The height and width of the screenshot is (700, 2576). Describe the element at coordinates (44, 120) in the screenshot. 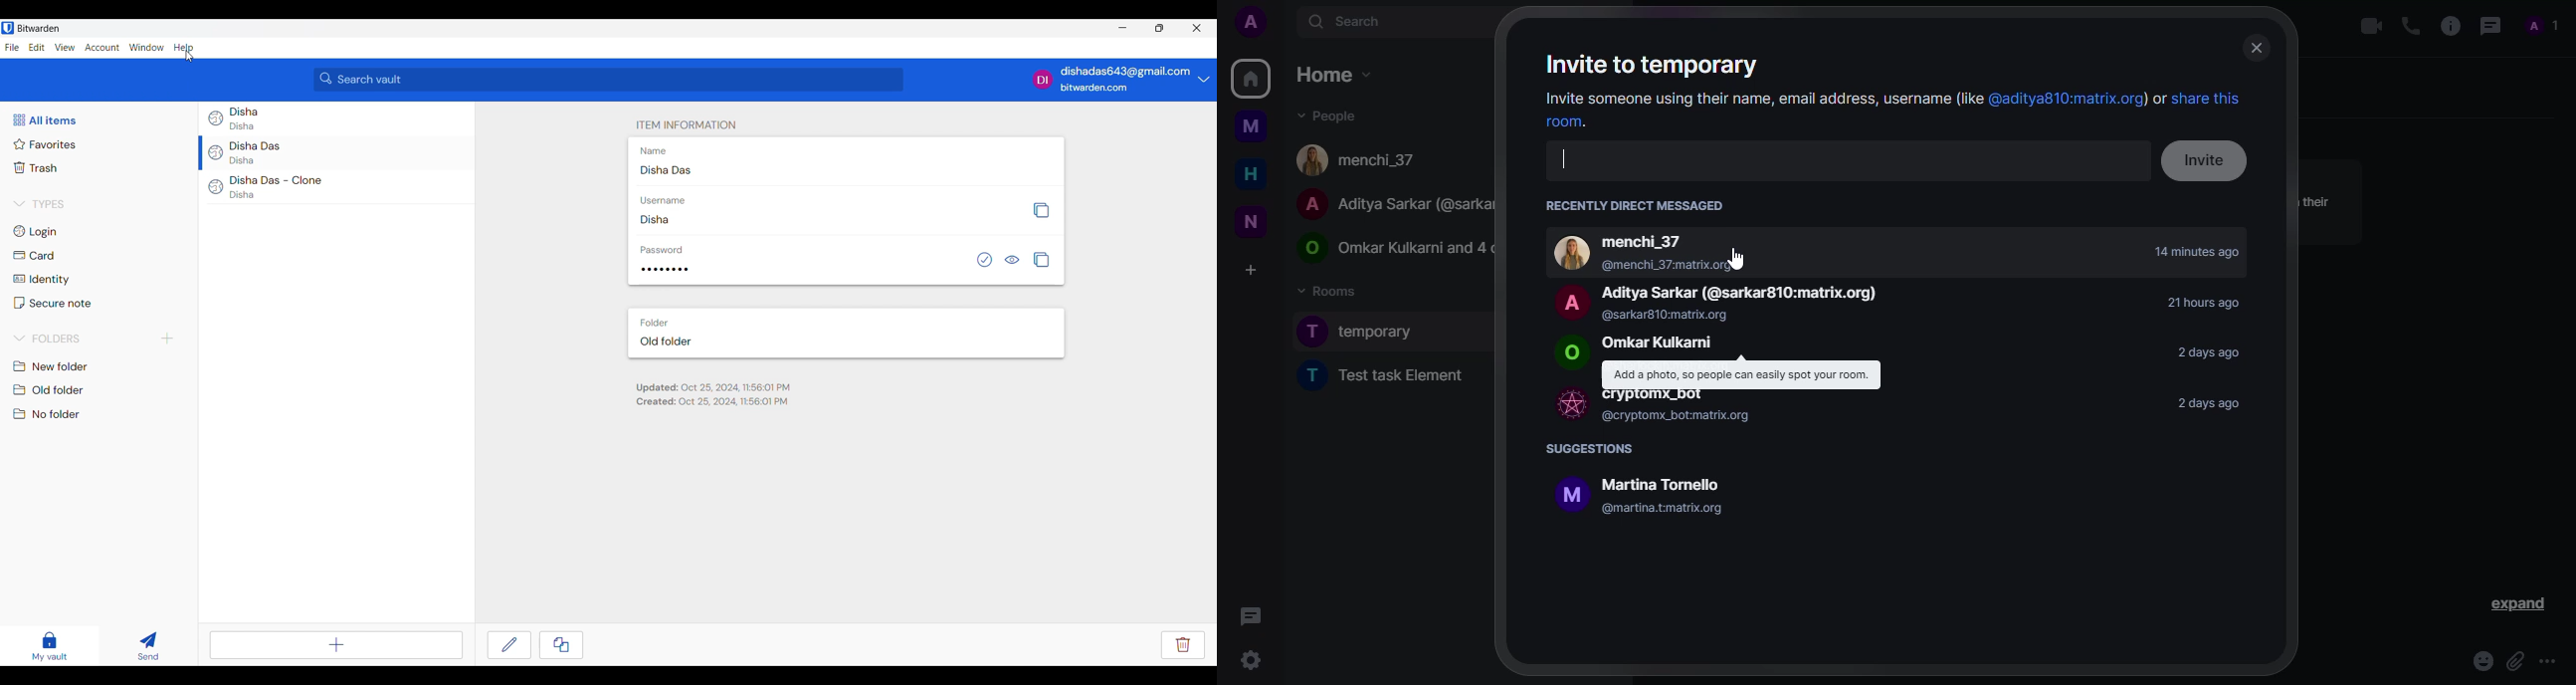

I see `All items, current selection highlighted` at that location.